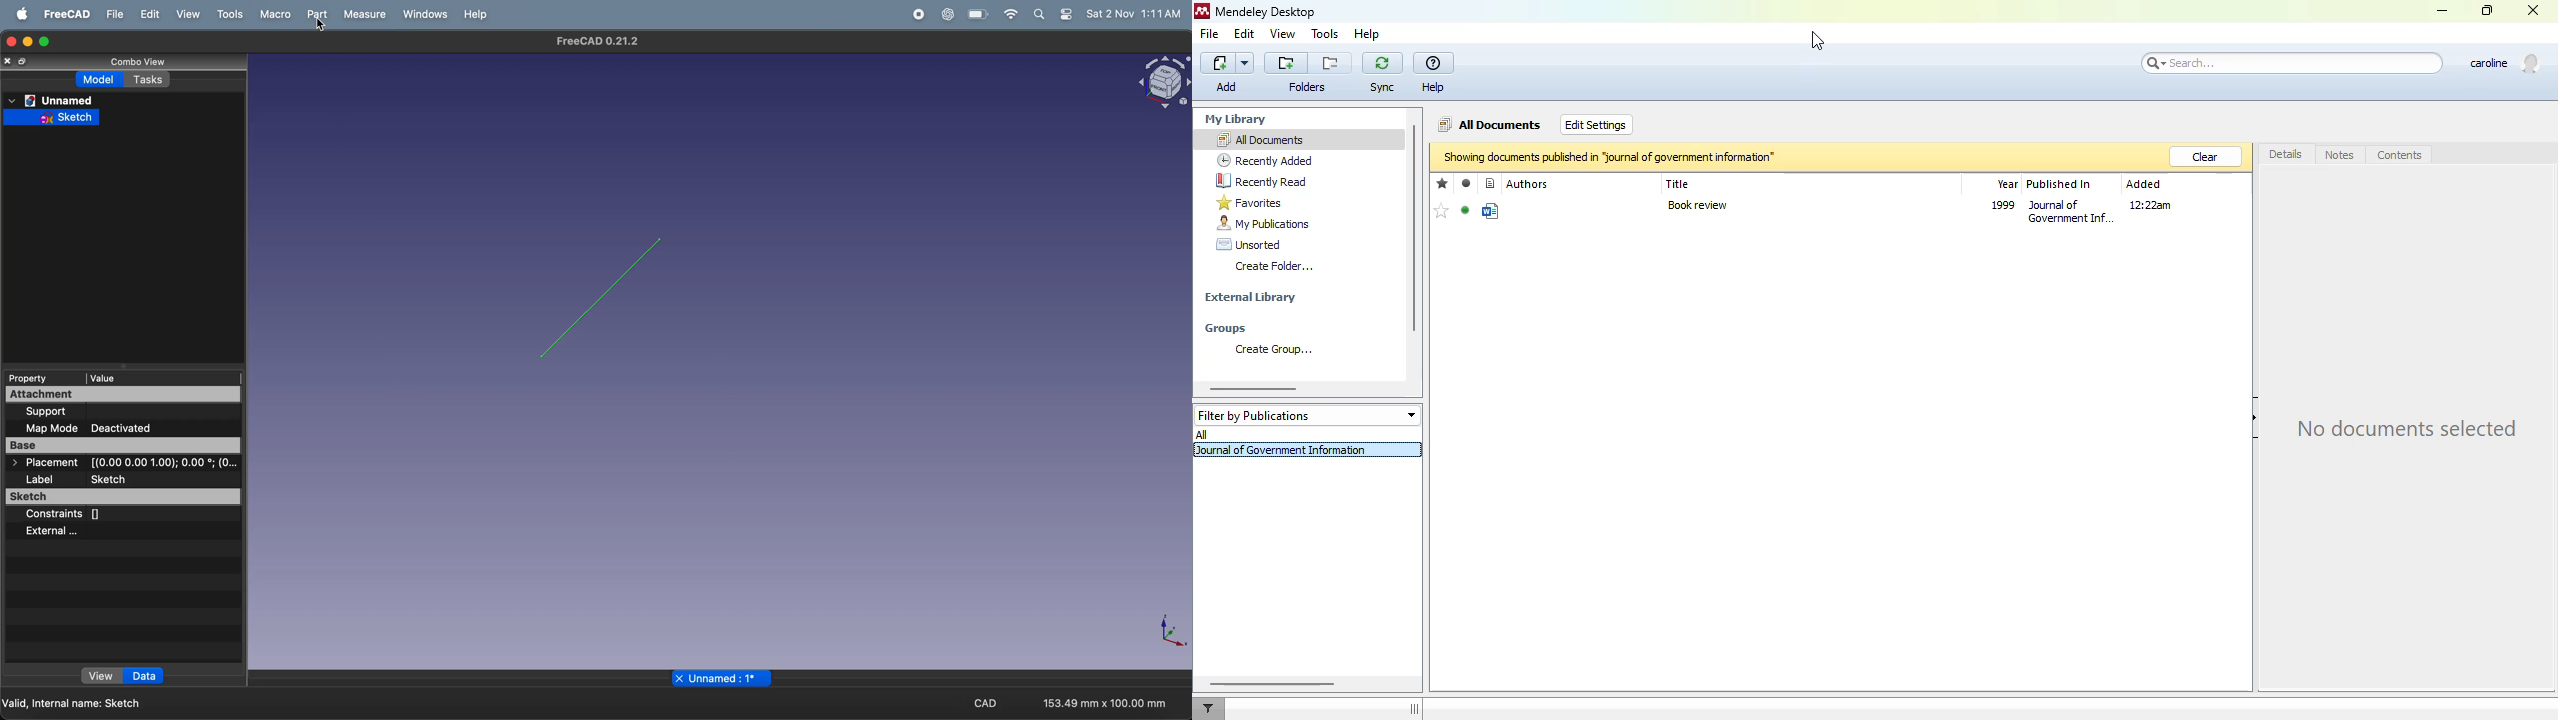 Image resolution: width=2576 pixels, height=728 pixels. Describe the element at coordinates (1253, 389) in the screenshot. I see `horizontal scroll bar` at that location.